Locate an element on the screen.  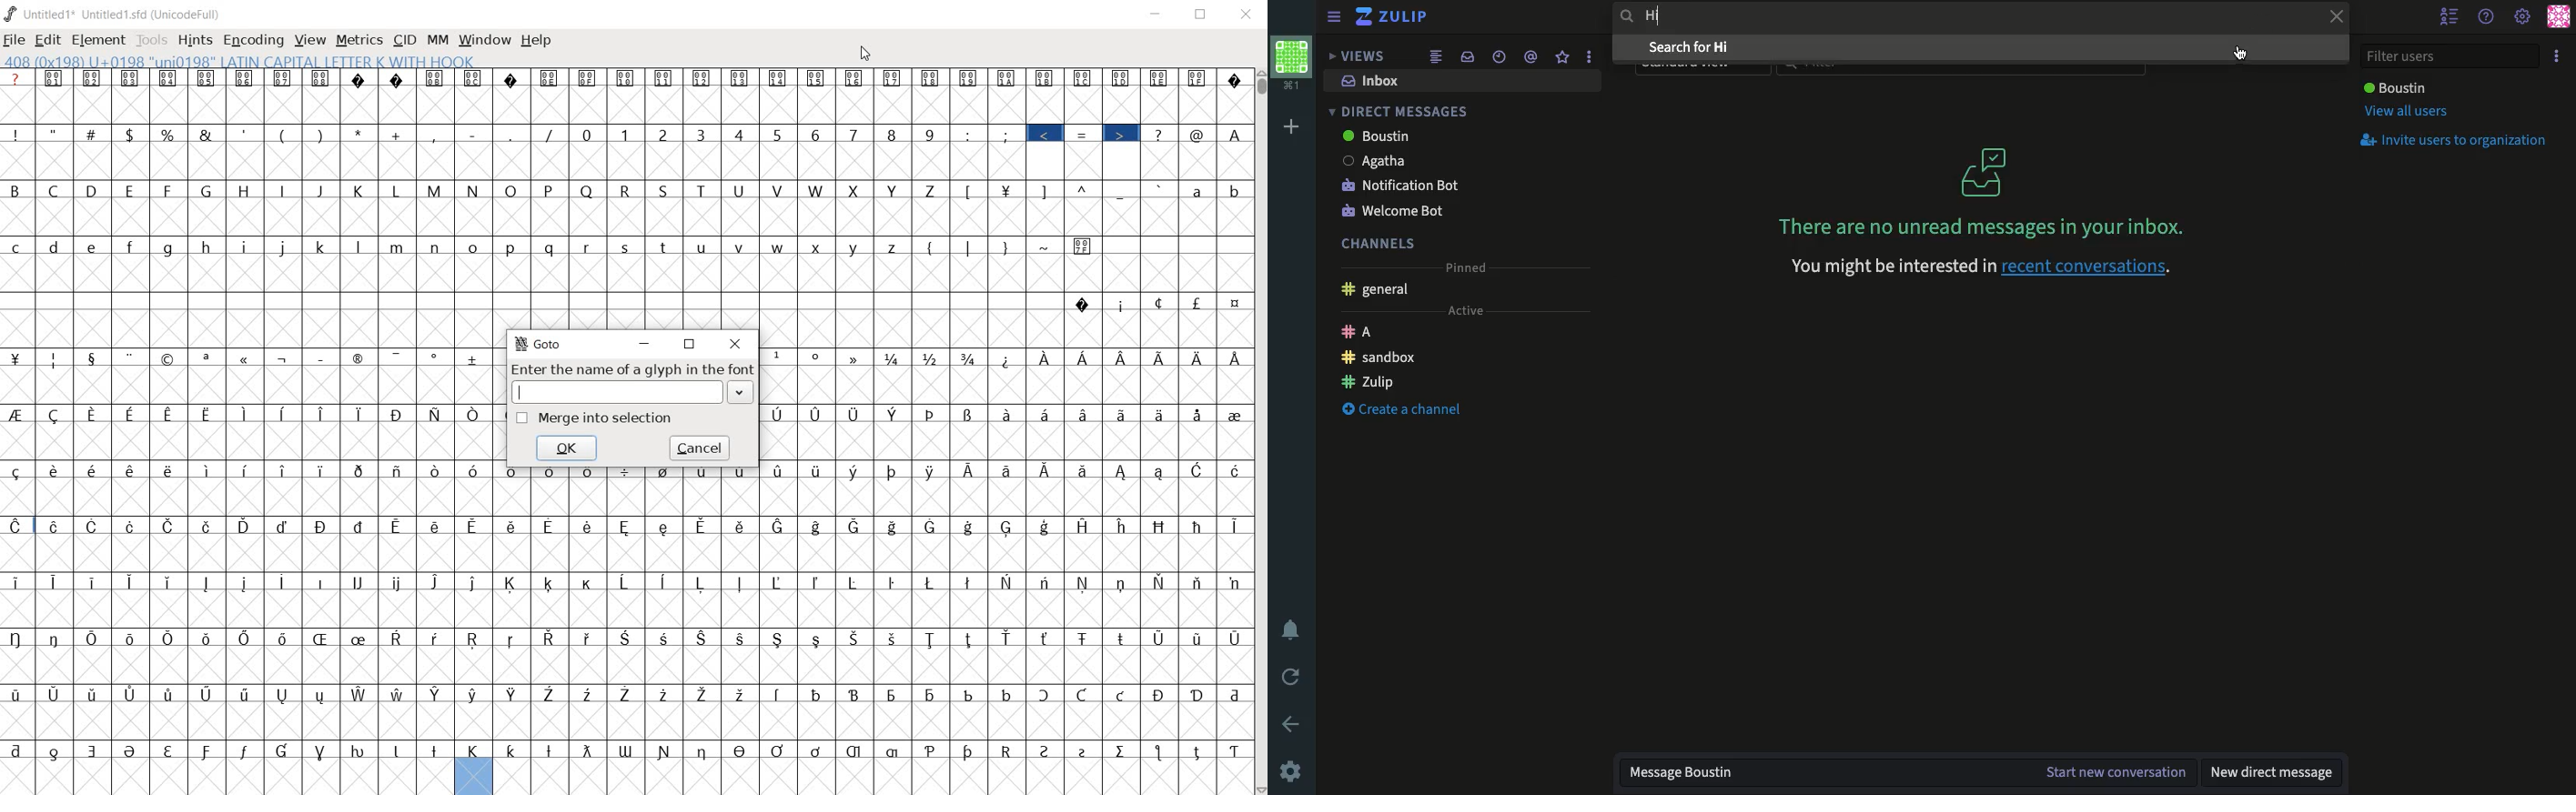
Close is located at coordinates (2330, 18).